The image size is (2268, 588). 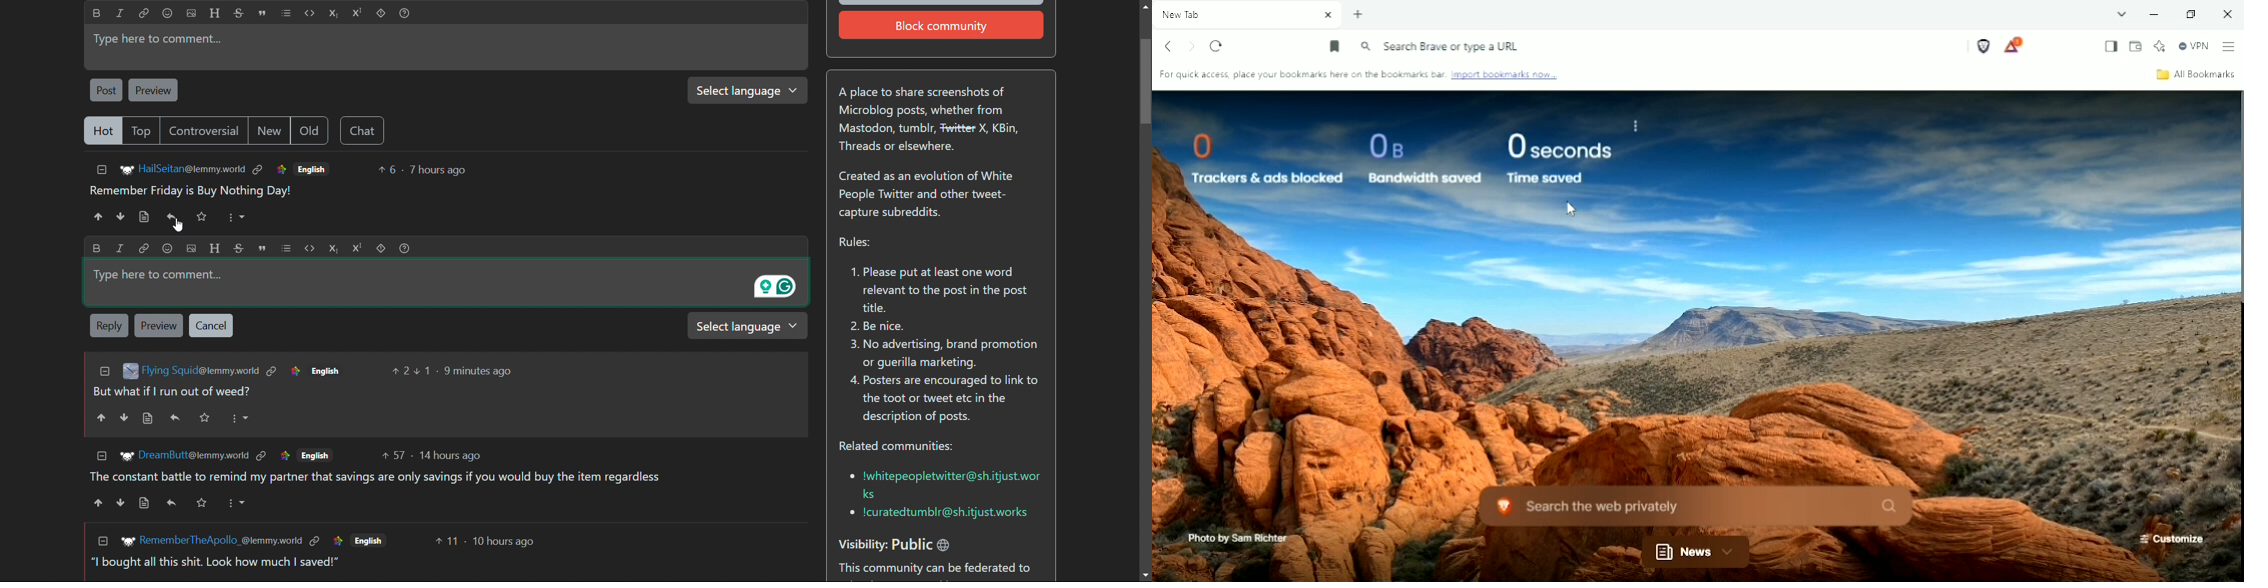 What do you see at coordinates (884, 327) in the screenshot?
I see `2. Be nice.` at bounding box center [884, 327].